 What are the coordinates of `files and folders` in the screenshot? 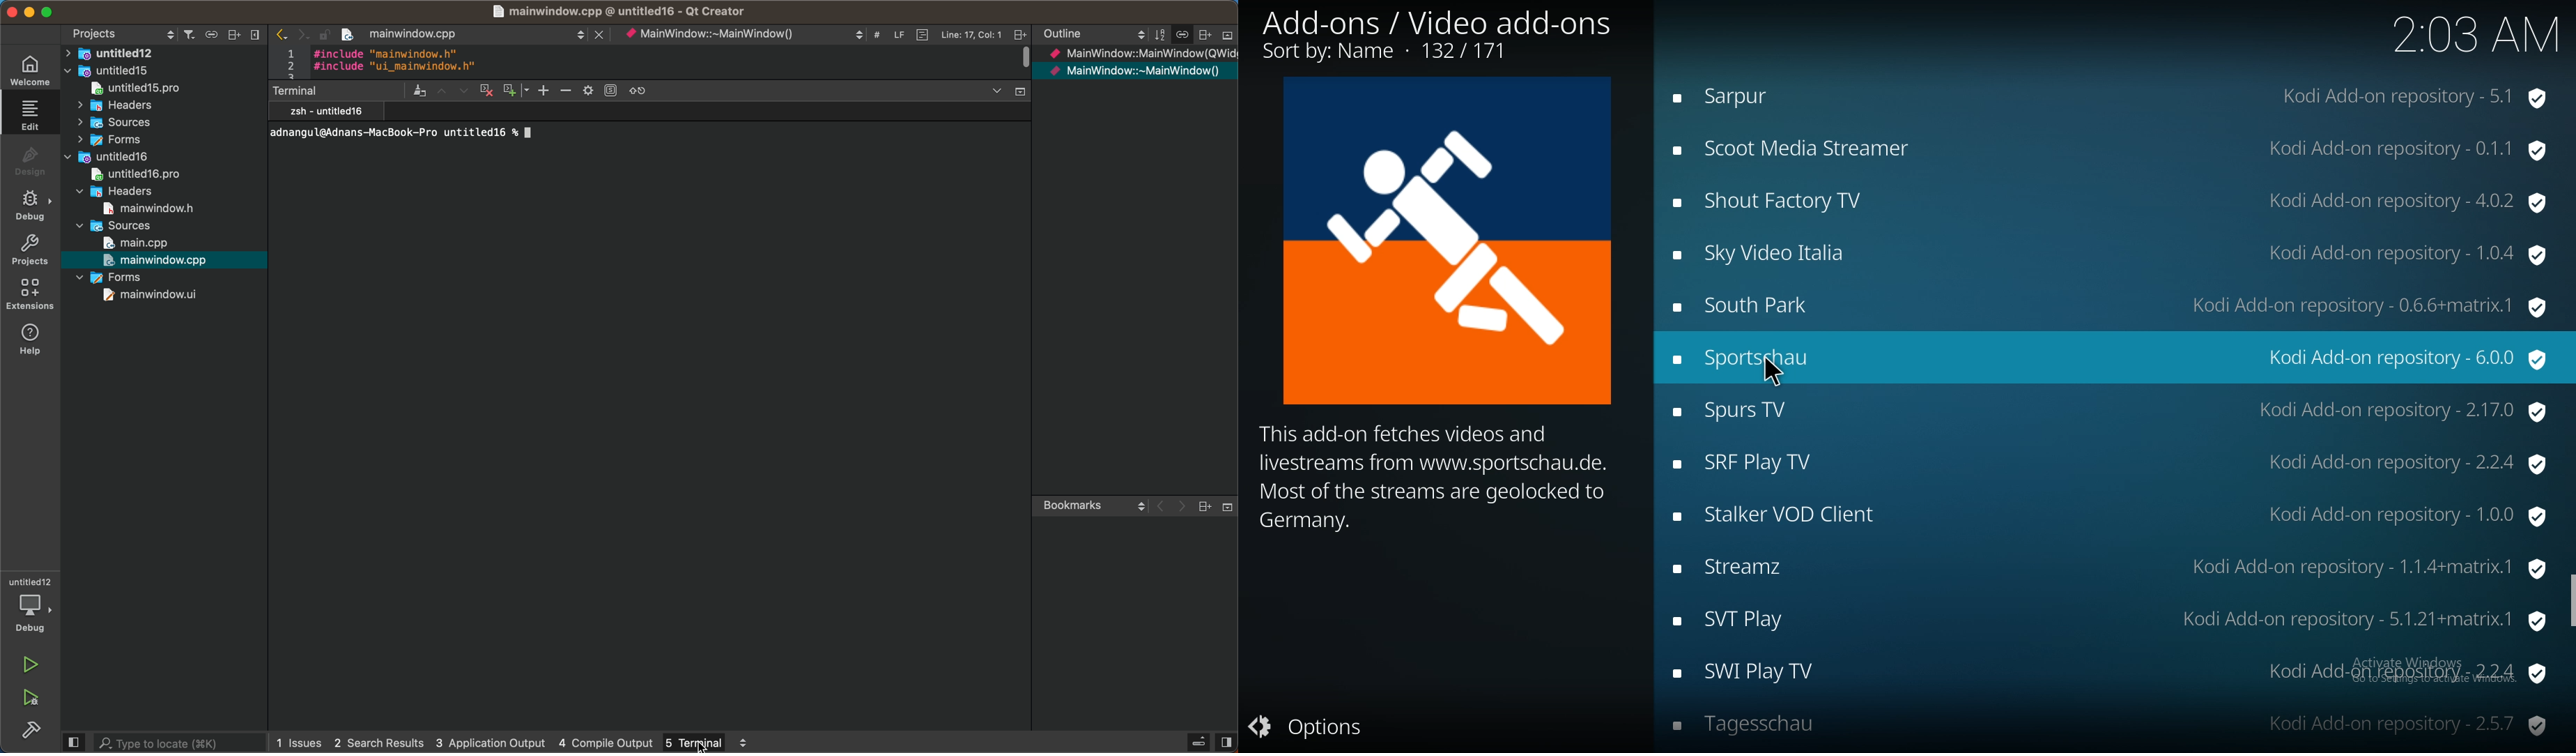 It's located at (167, 53).